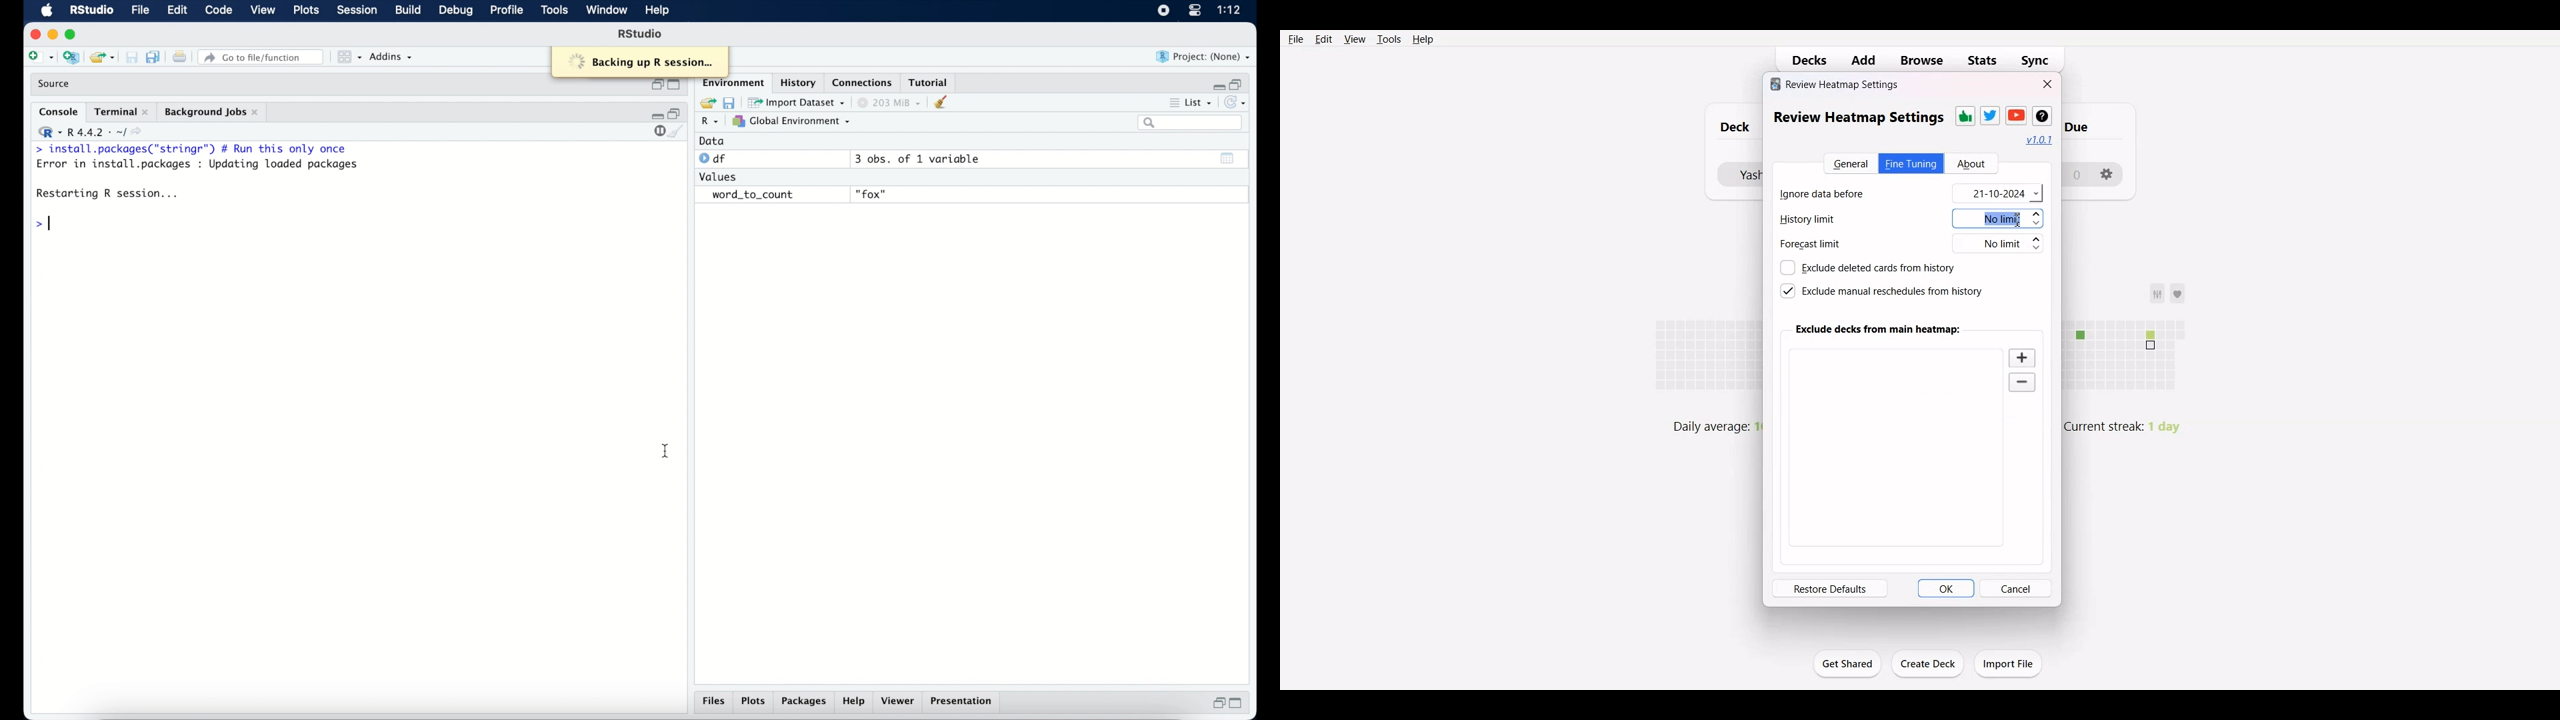 The width and height of the screenshot is (2576, 728). What do you see at coordinates (655, 114) in the screenshot?
I see `minimize` at bounding box center [655, 114].